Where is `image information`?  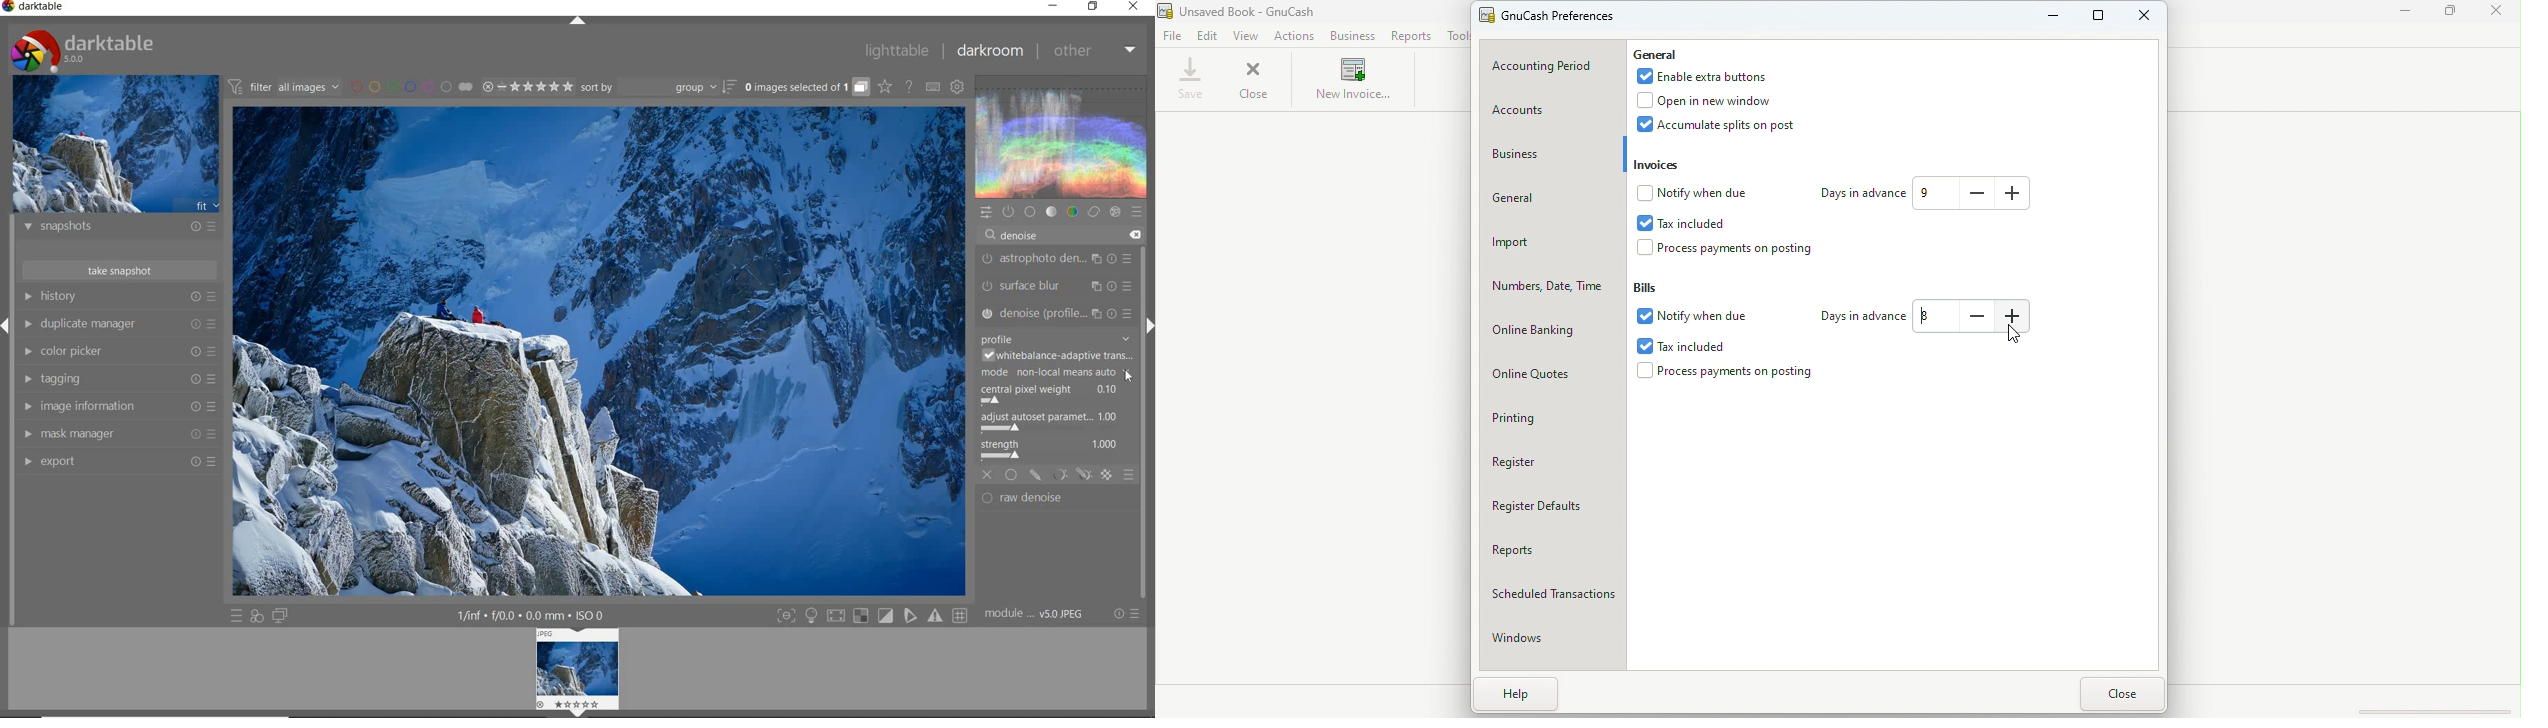
image information is located at coordinates (118, 406).